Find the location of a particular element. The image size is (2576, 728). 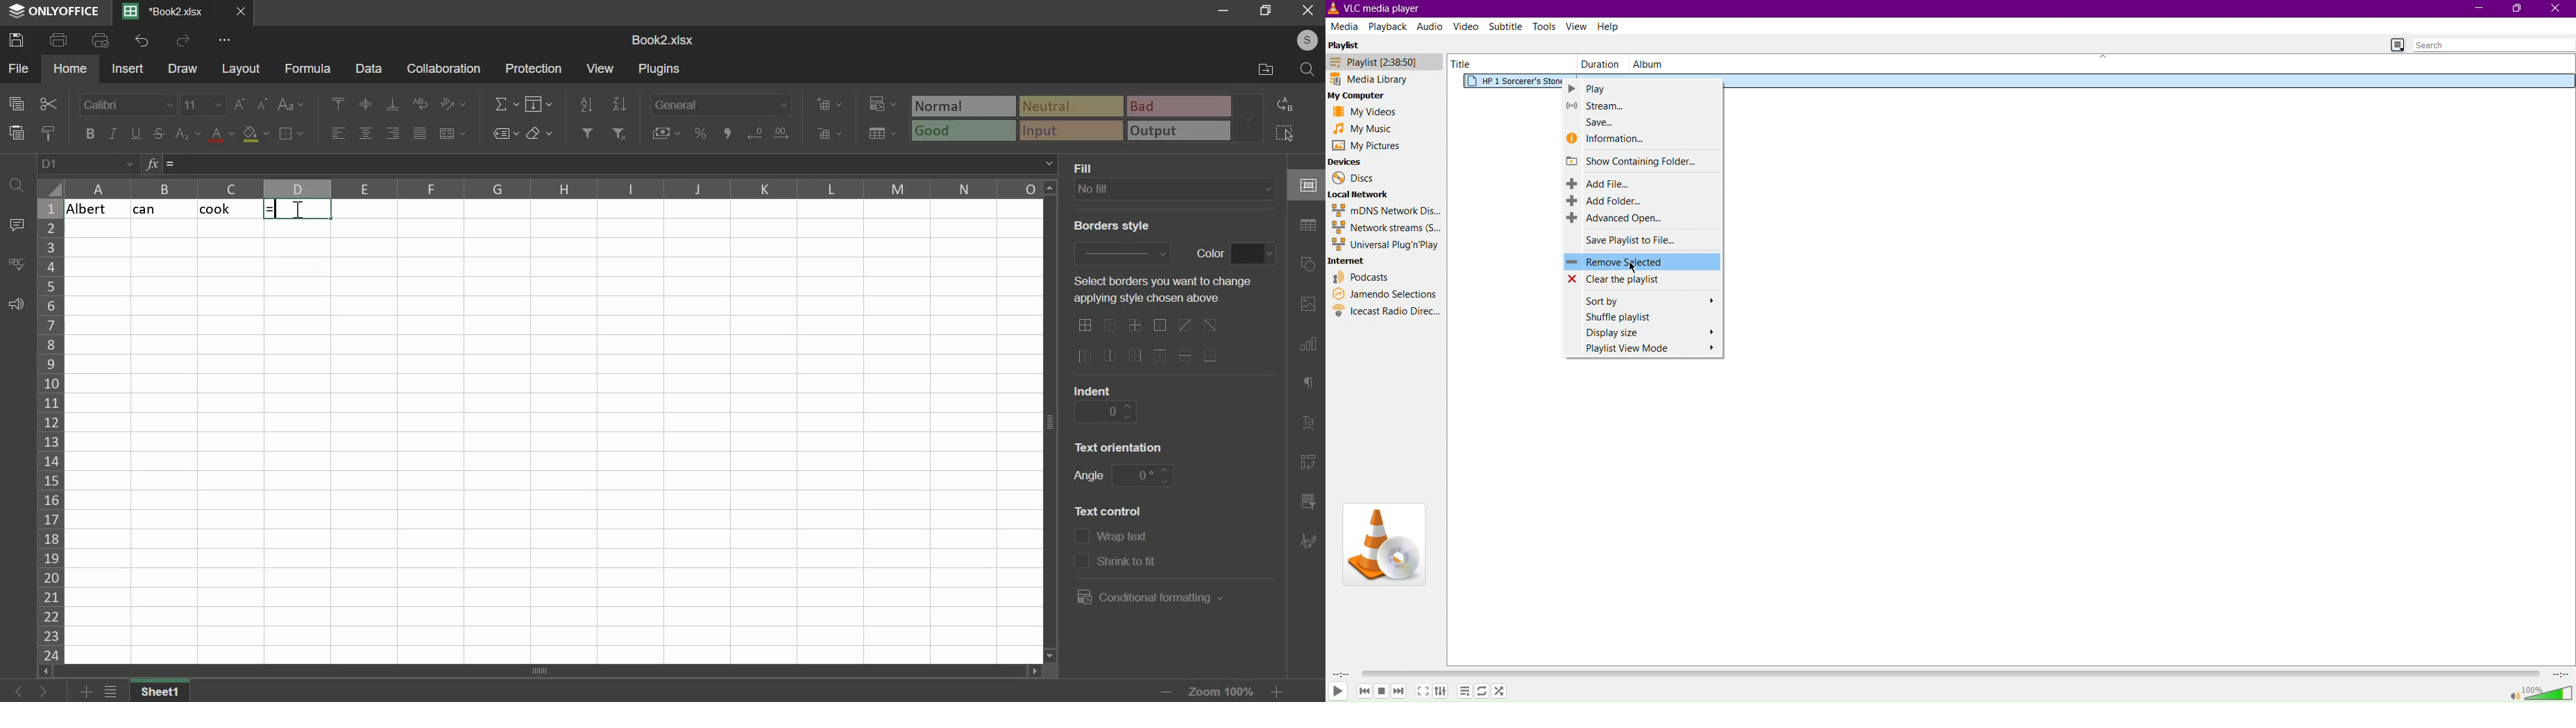

cut is located at coordinates (47, 104).